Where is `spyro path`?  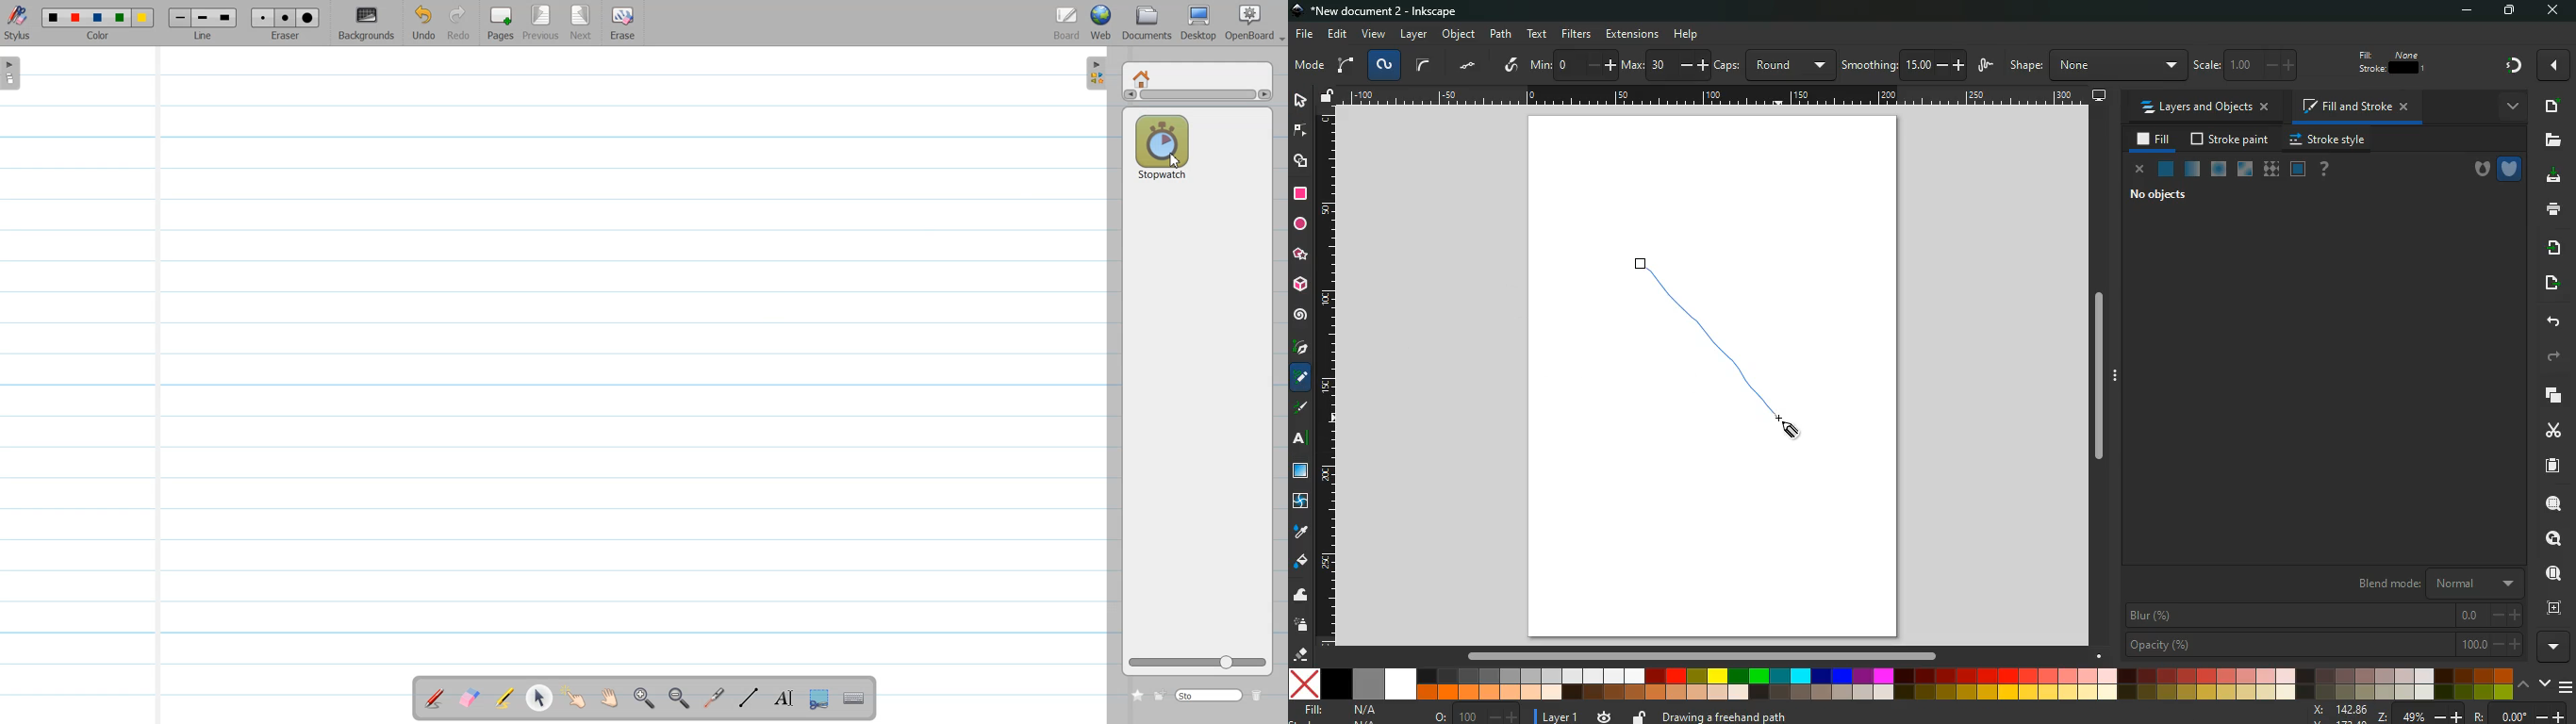
spyro path is located at coordinates (1384, 66).